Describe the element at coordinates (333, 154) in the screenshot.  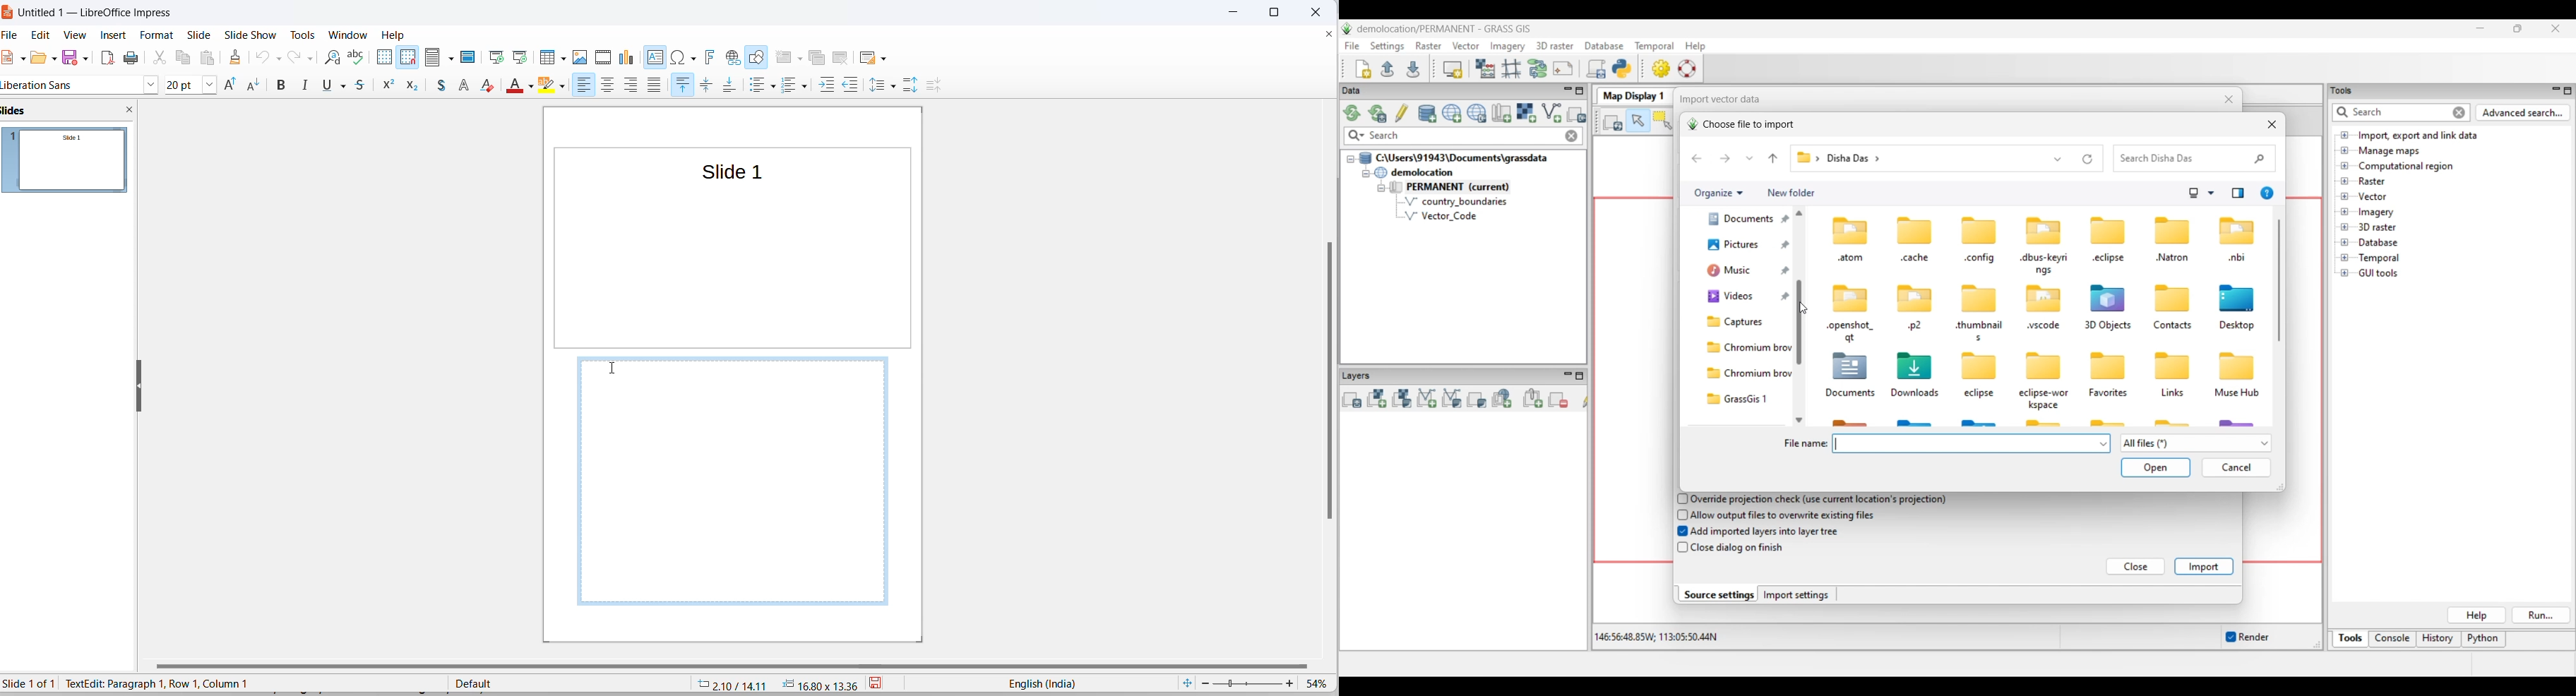
I see `` at that location.